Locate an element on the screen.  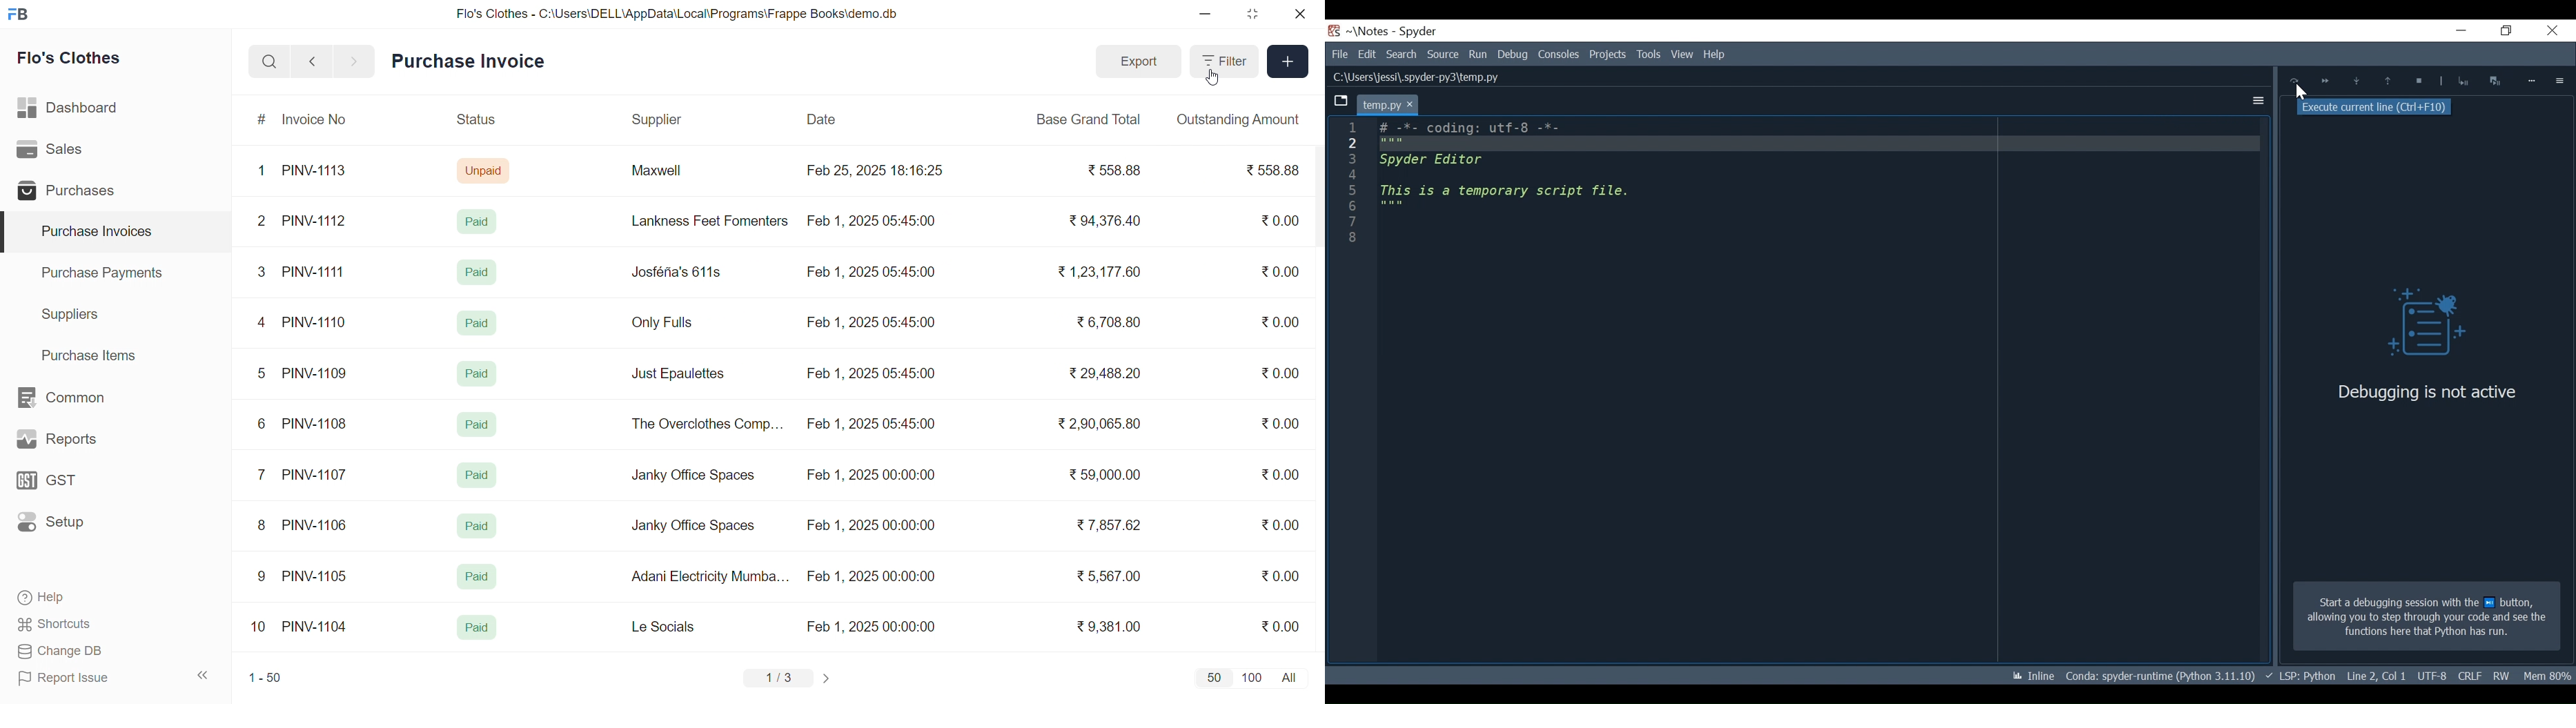
₹0.00 is located at coordinates (1278, 222).